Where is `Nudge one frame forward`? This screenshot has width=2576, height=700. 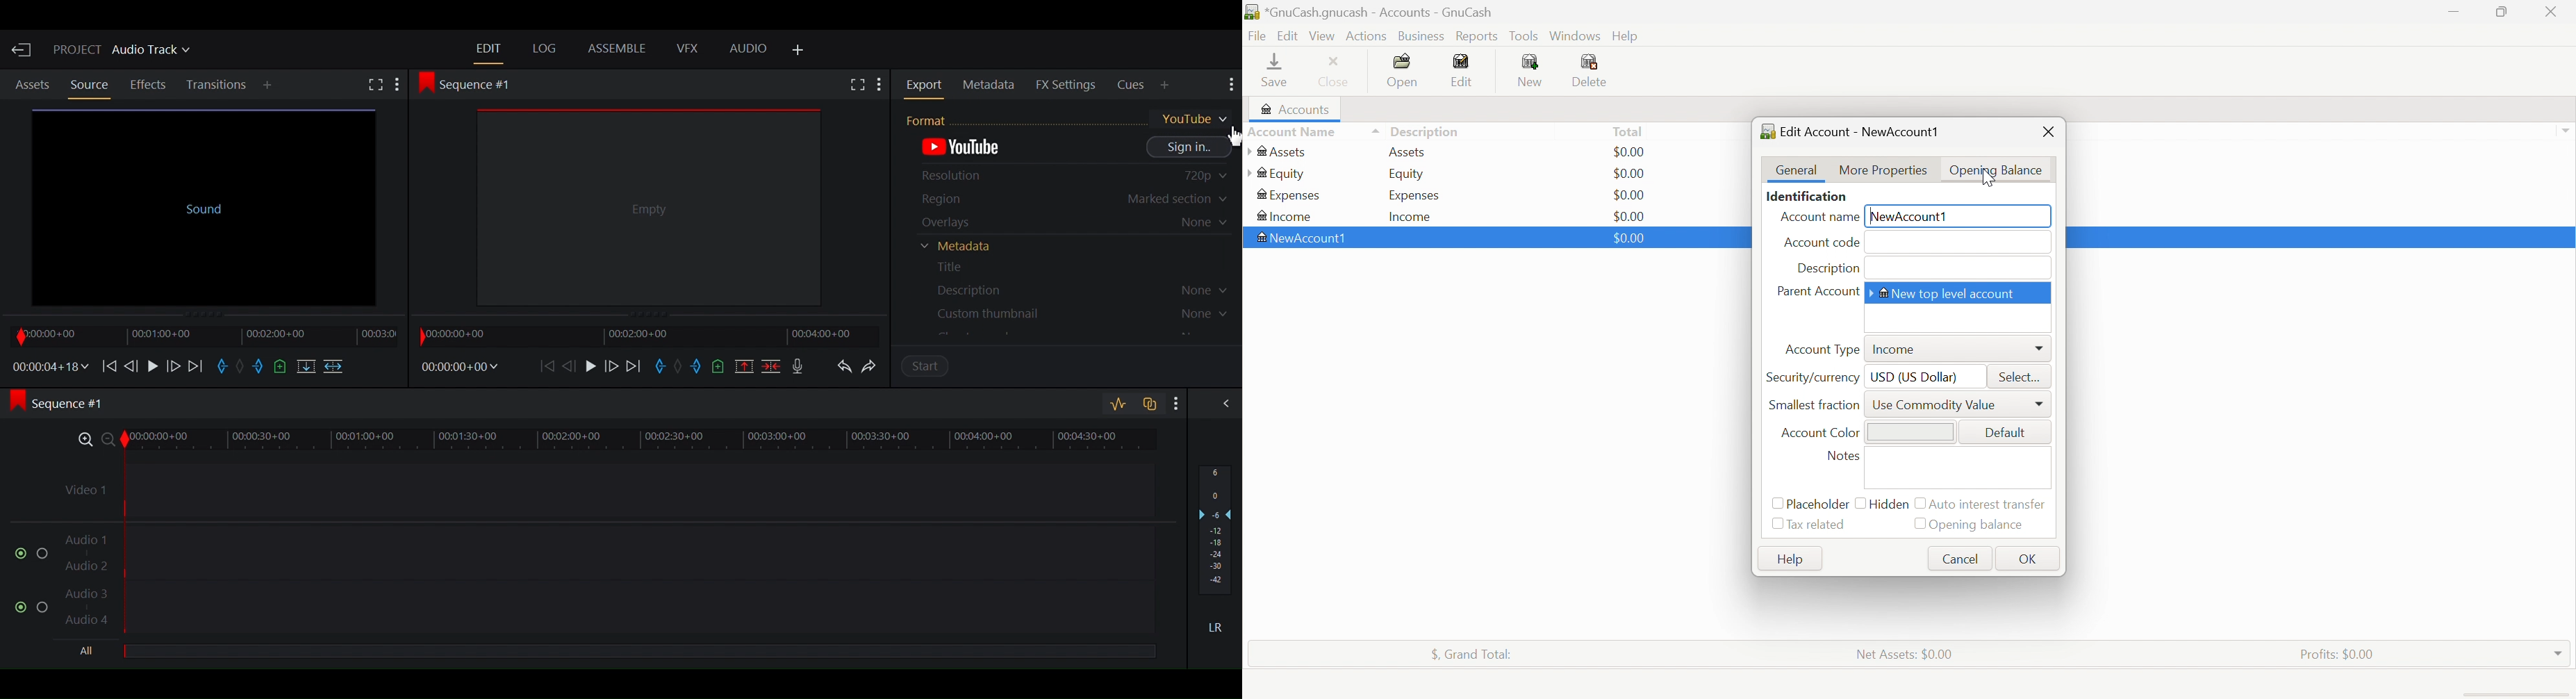 Nudge one frame forward is located at coordinates (172, 365).